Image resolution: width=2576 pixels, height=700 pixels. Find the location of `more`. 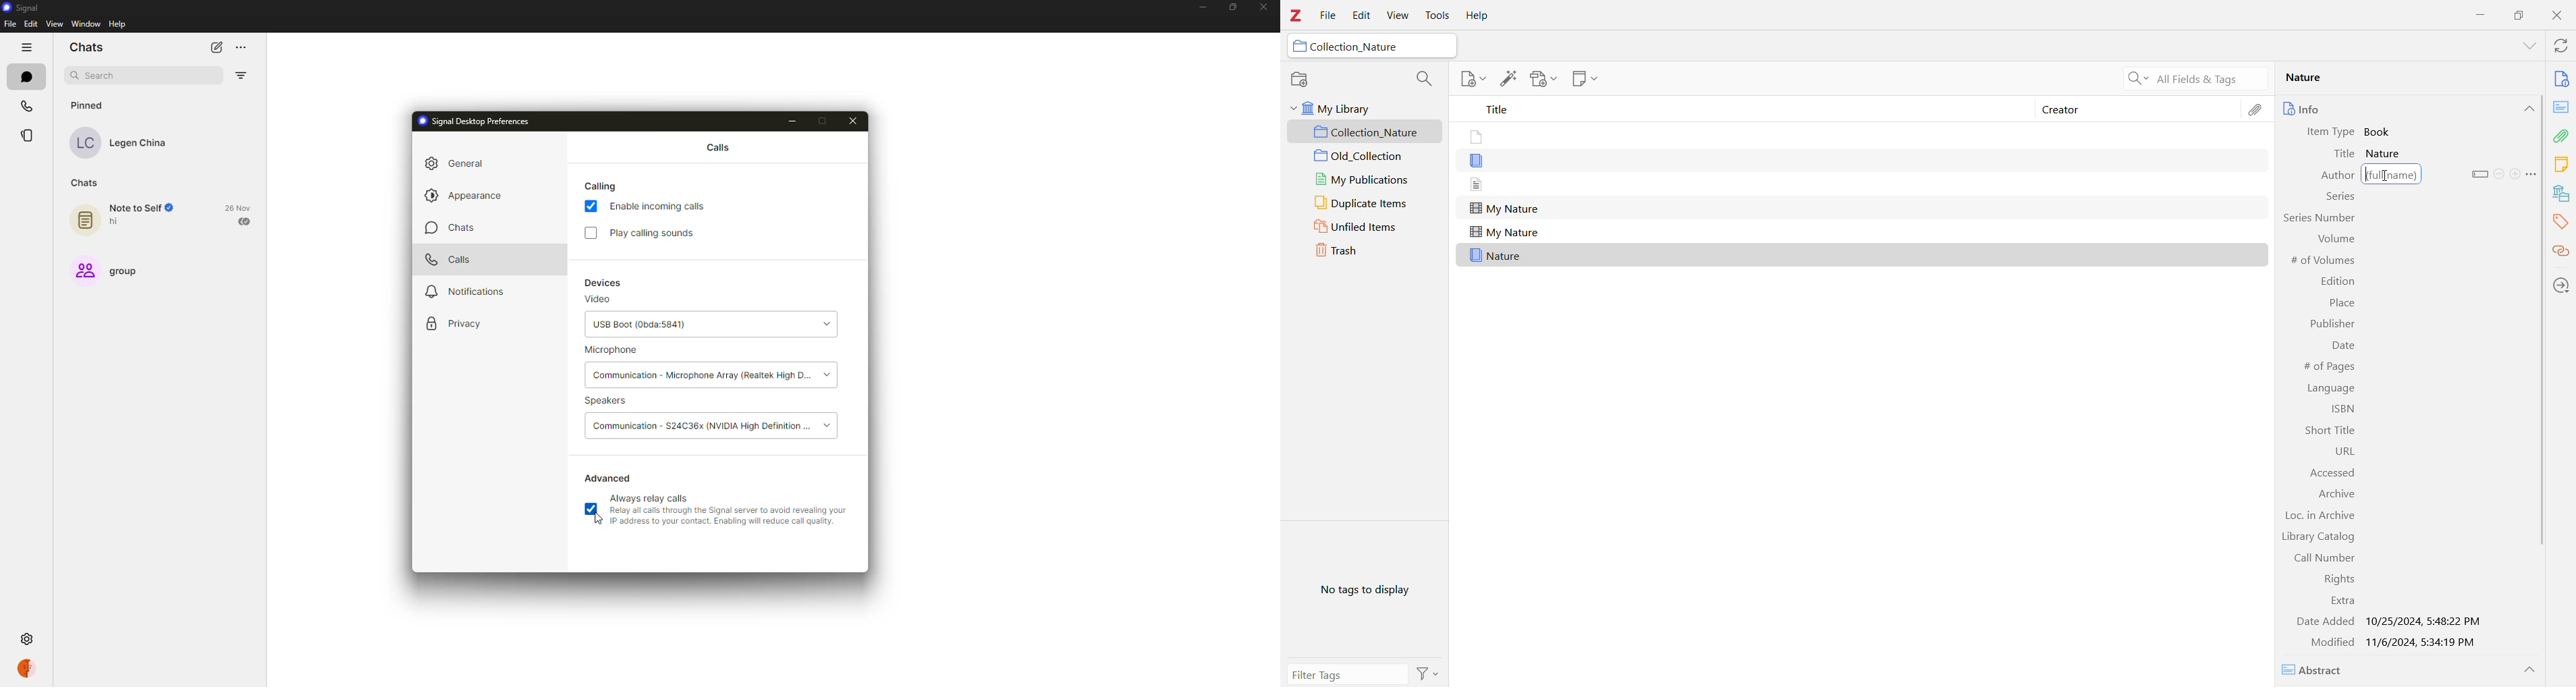

more is located at coordinates (242, 49).